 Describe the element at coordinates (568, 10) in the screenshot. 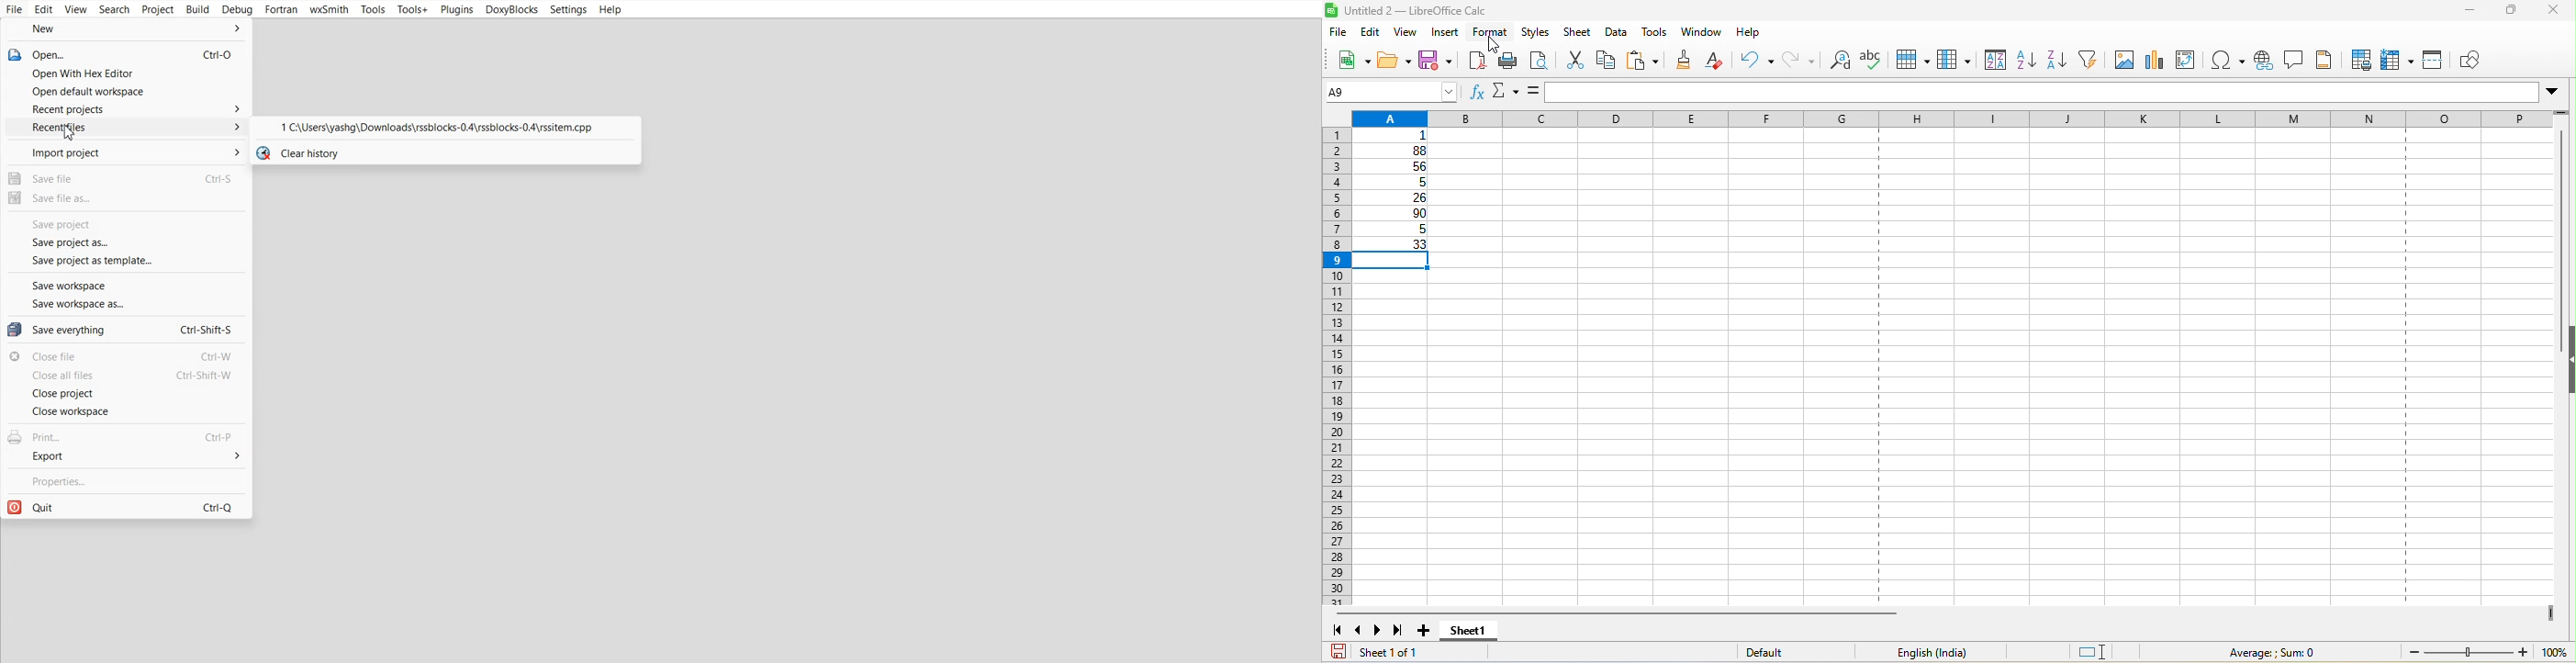

I see `Settings` at that location.